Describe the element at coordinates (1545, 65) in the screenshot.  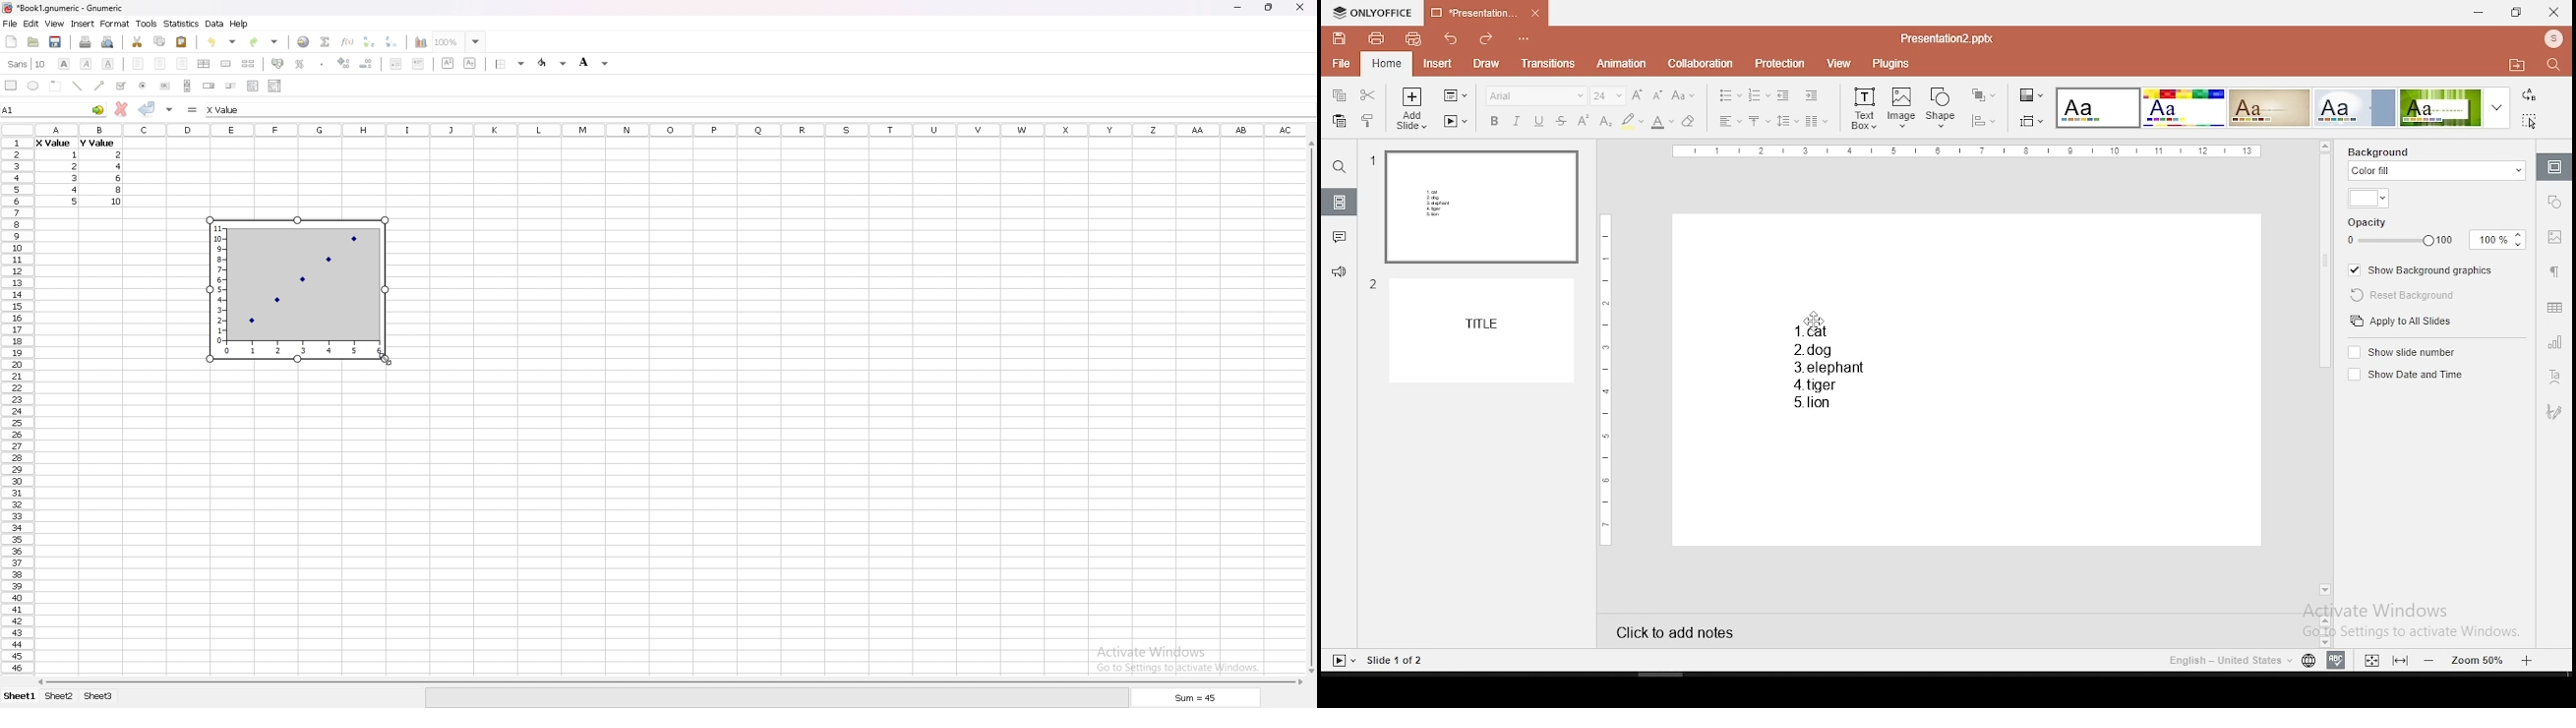
I see `transitions` at that location.